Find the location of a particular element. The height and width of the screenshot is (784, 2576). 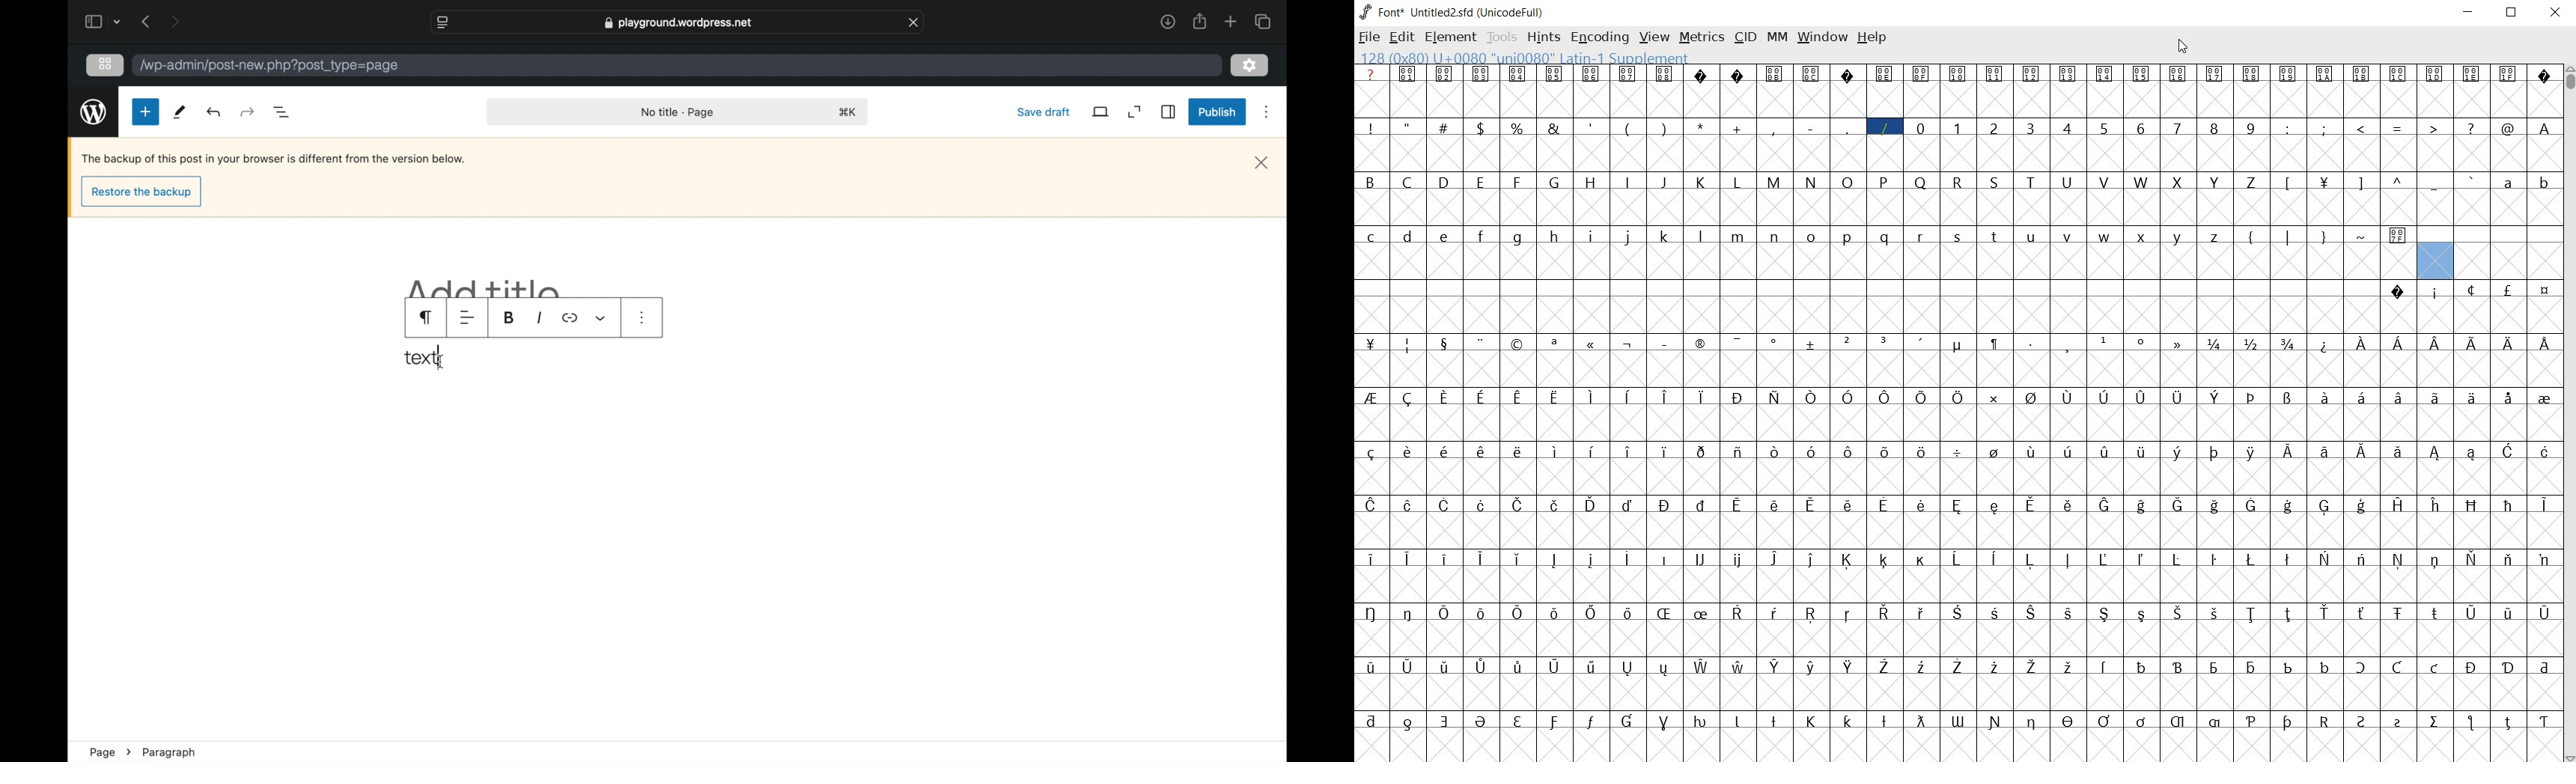

glyph is located at coordinates (2067, 559).